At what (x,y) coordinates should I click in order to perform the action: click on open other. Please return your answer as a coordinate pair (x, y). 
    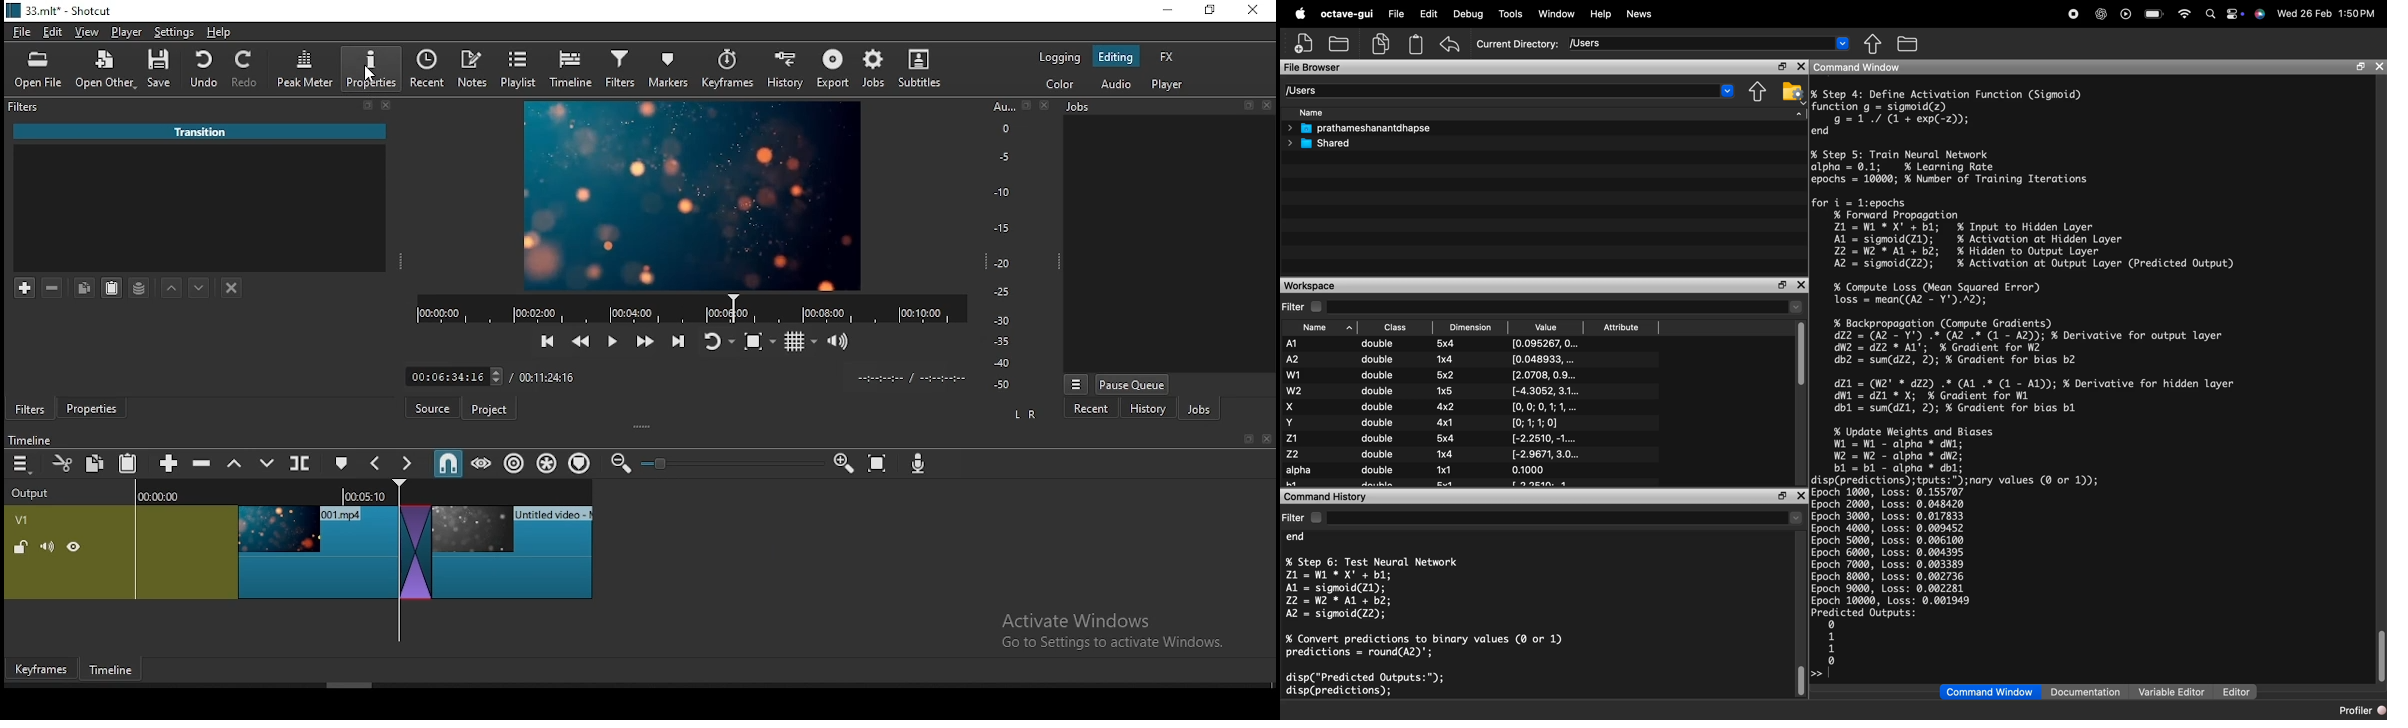
    Looking at the image, I should click on (107, 74).